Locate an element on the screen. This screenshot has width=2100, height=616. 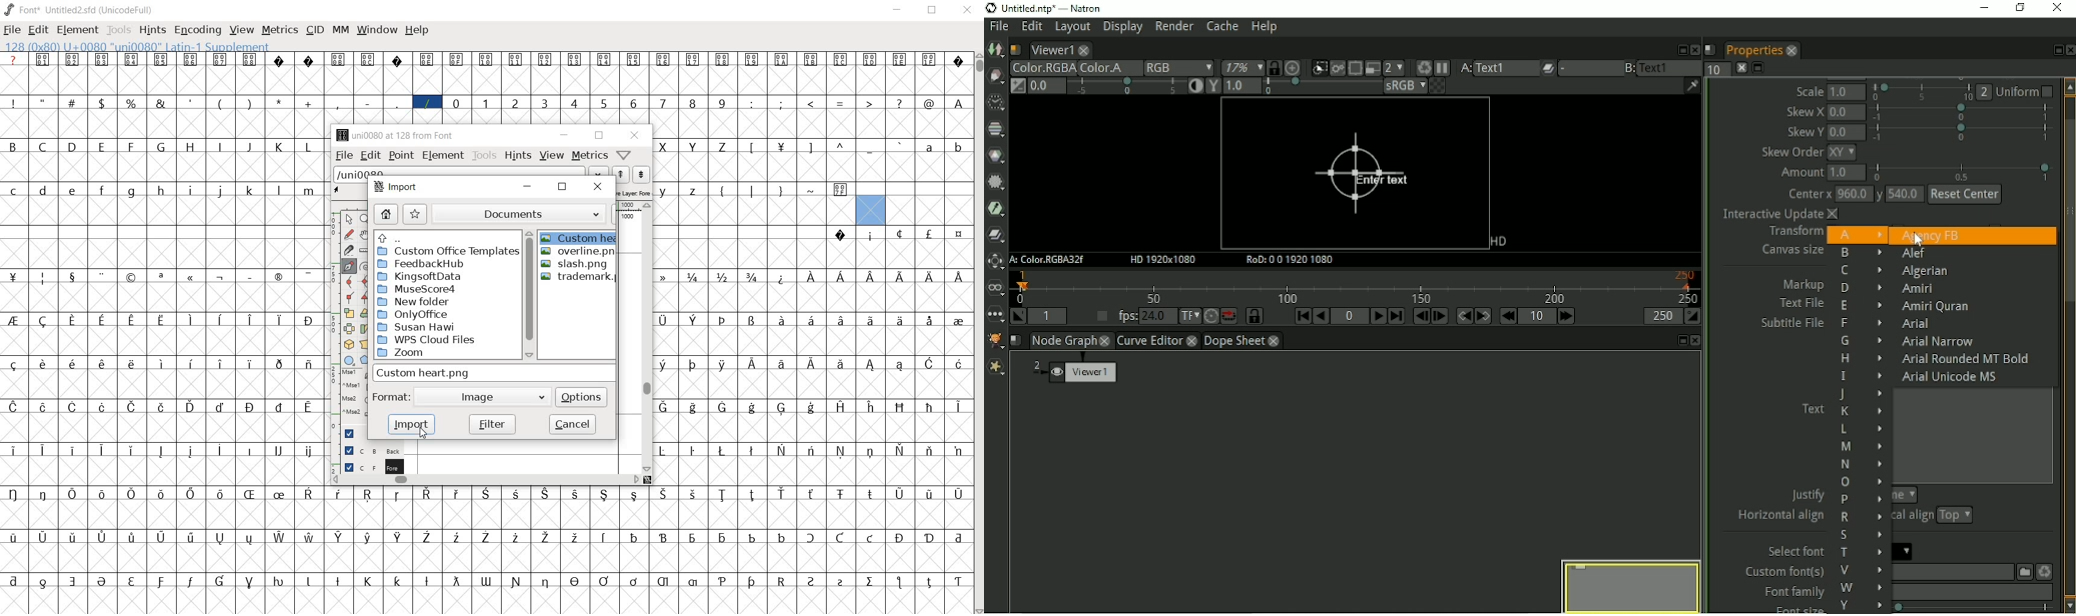
glyph is located at coordinates (900, 320).